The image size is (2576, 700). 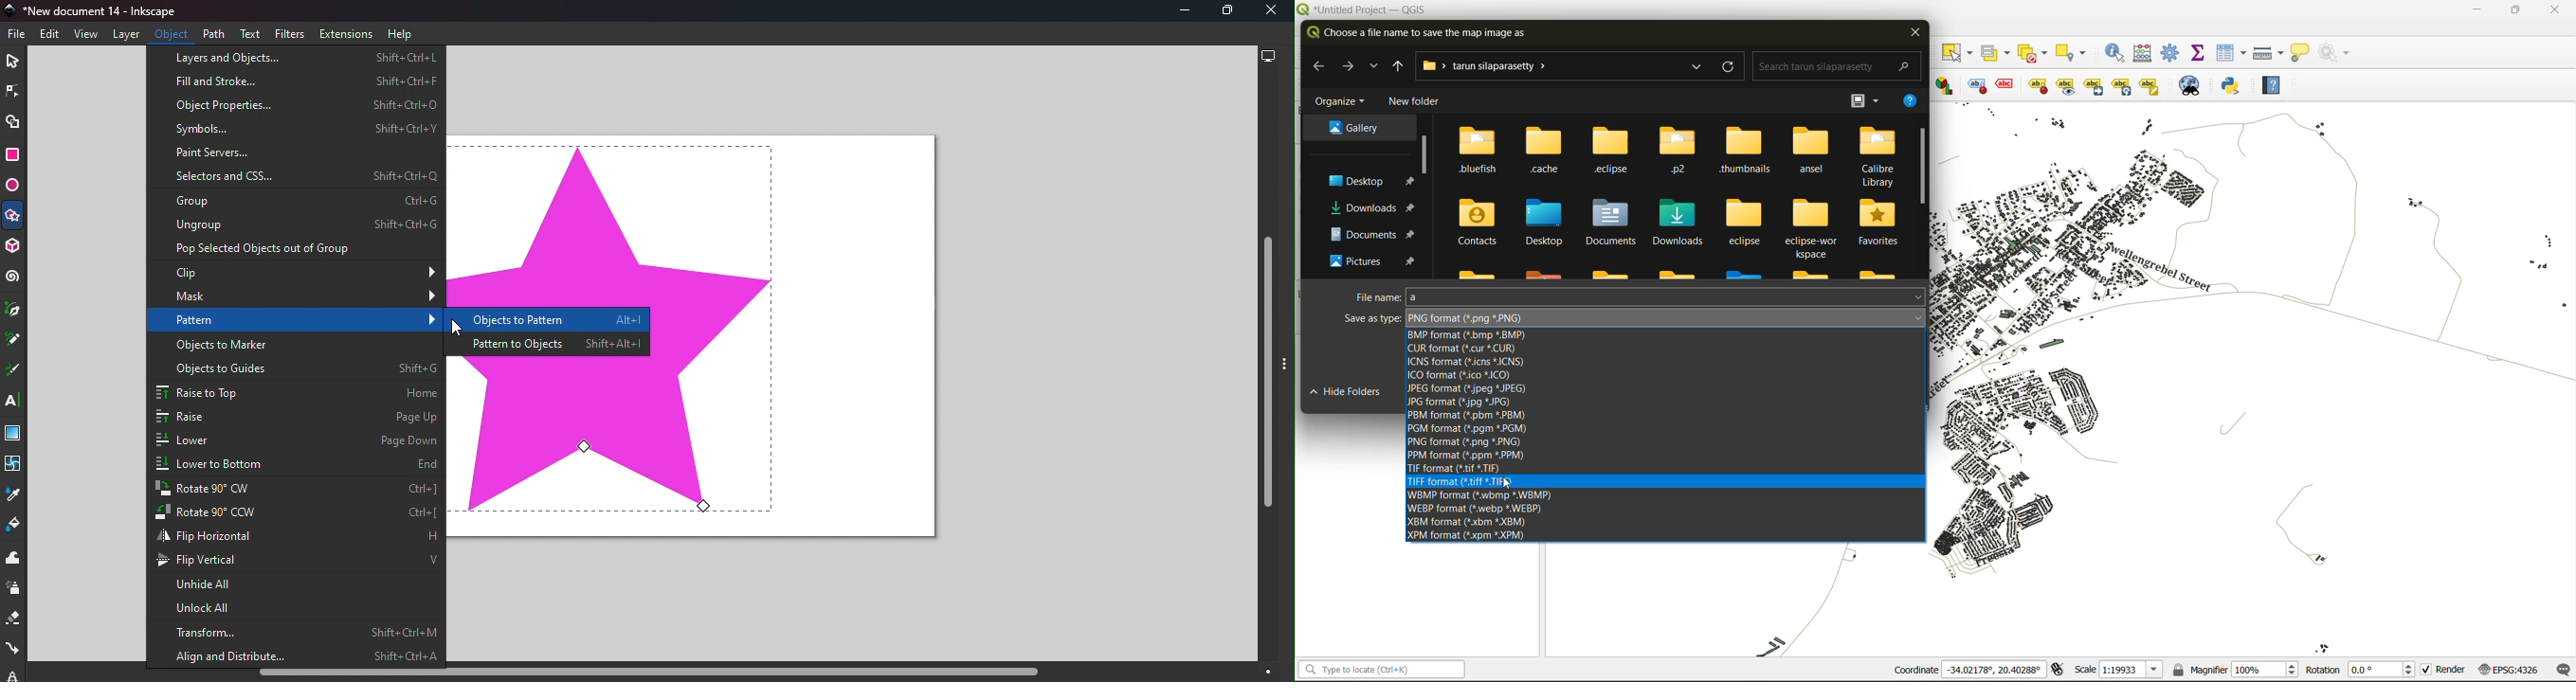 What do you see at coordinates (1512, 484) in the screenshot?
I see `cursor` at bounding box center [1512, 484].